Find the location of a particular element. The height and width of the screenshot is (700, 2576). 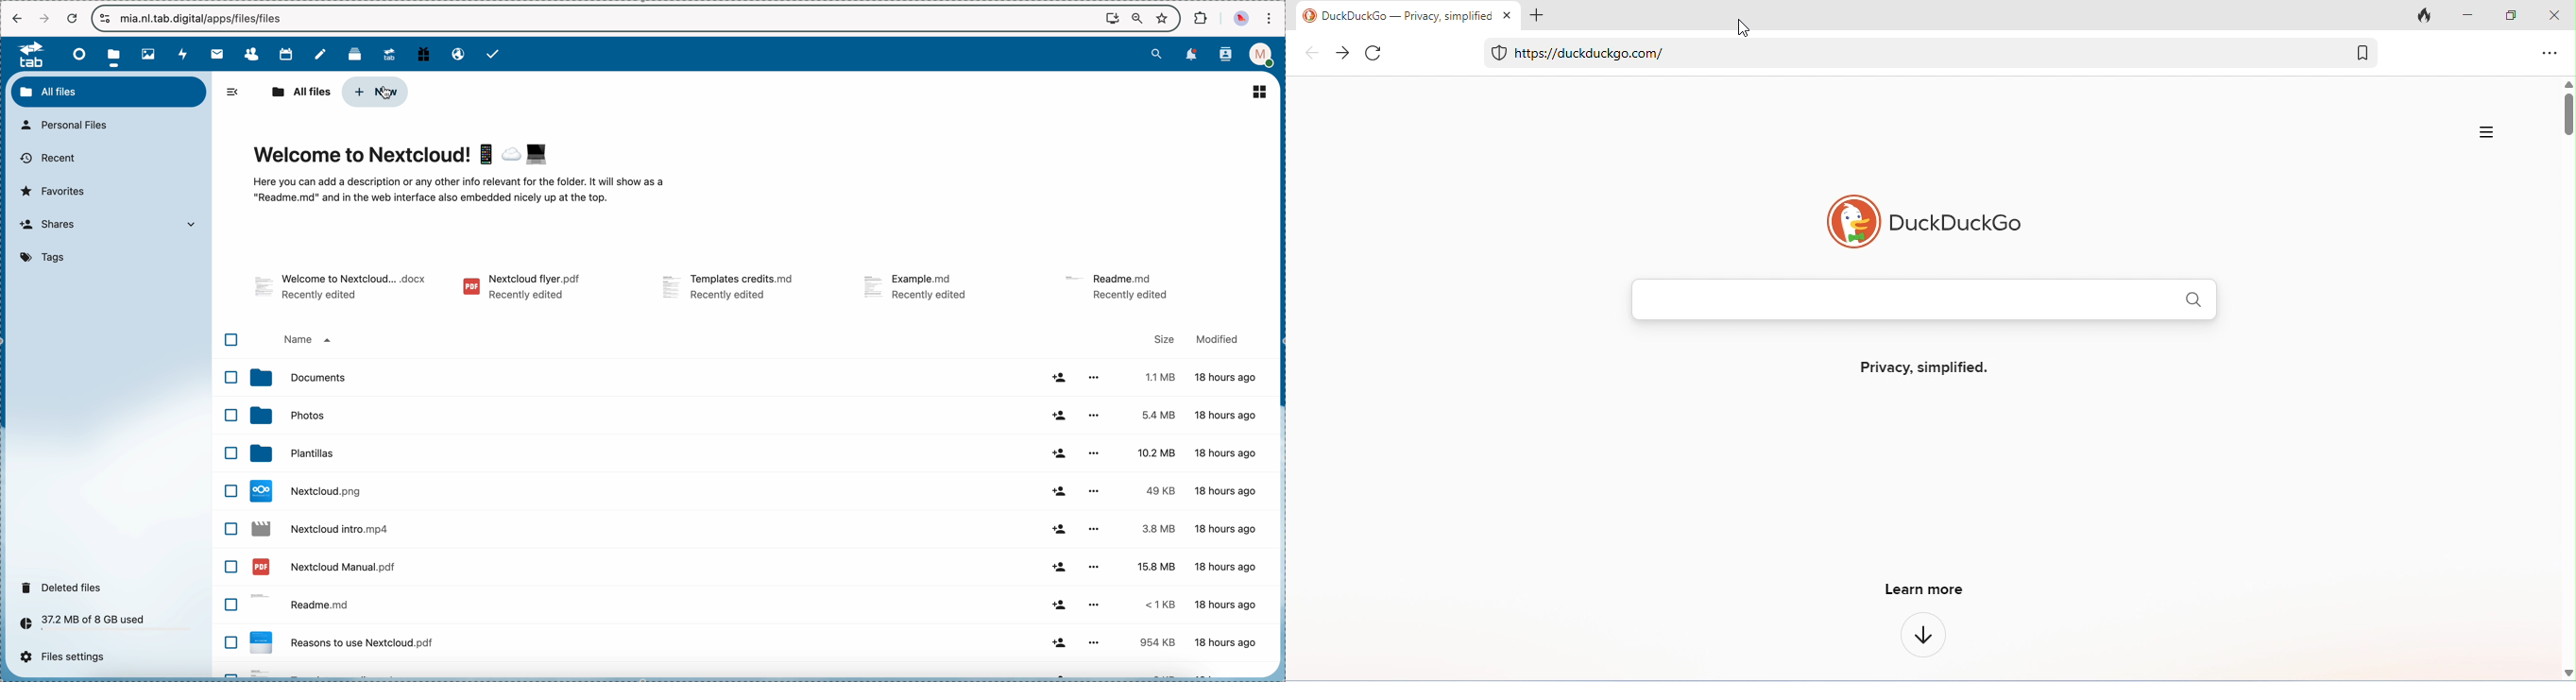

profile picture is located at coordinates (1243, 18).